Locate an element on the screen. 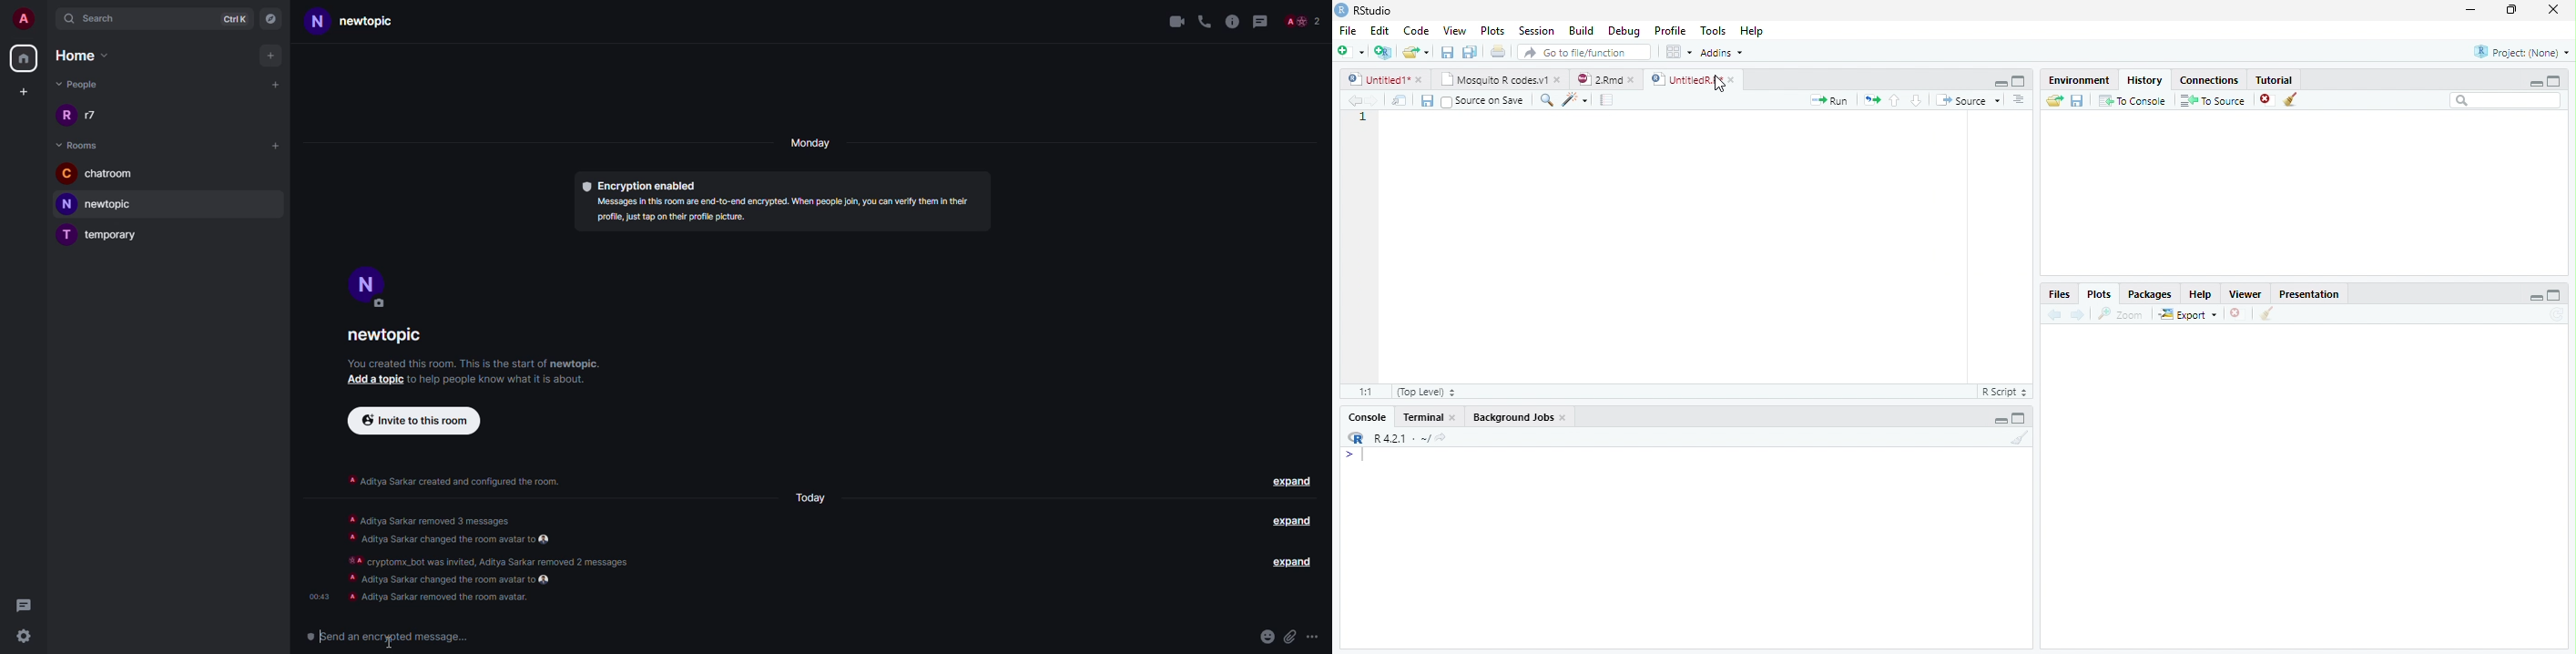  emoji is located at coordinates (1267, 637).